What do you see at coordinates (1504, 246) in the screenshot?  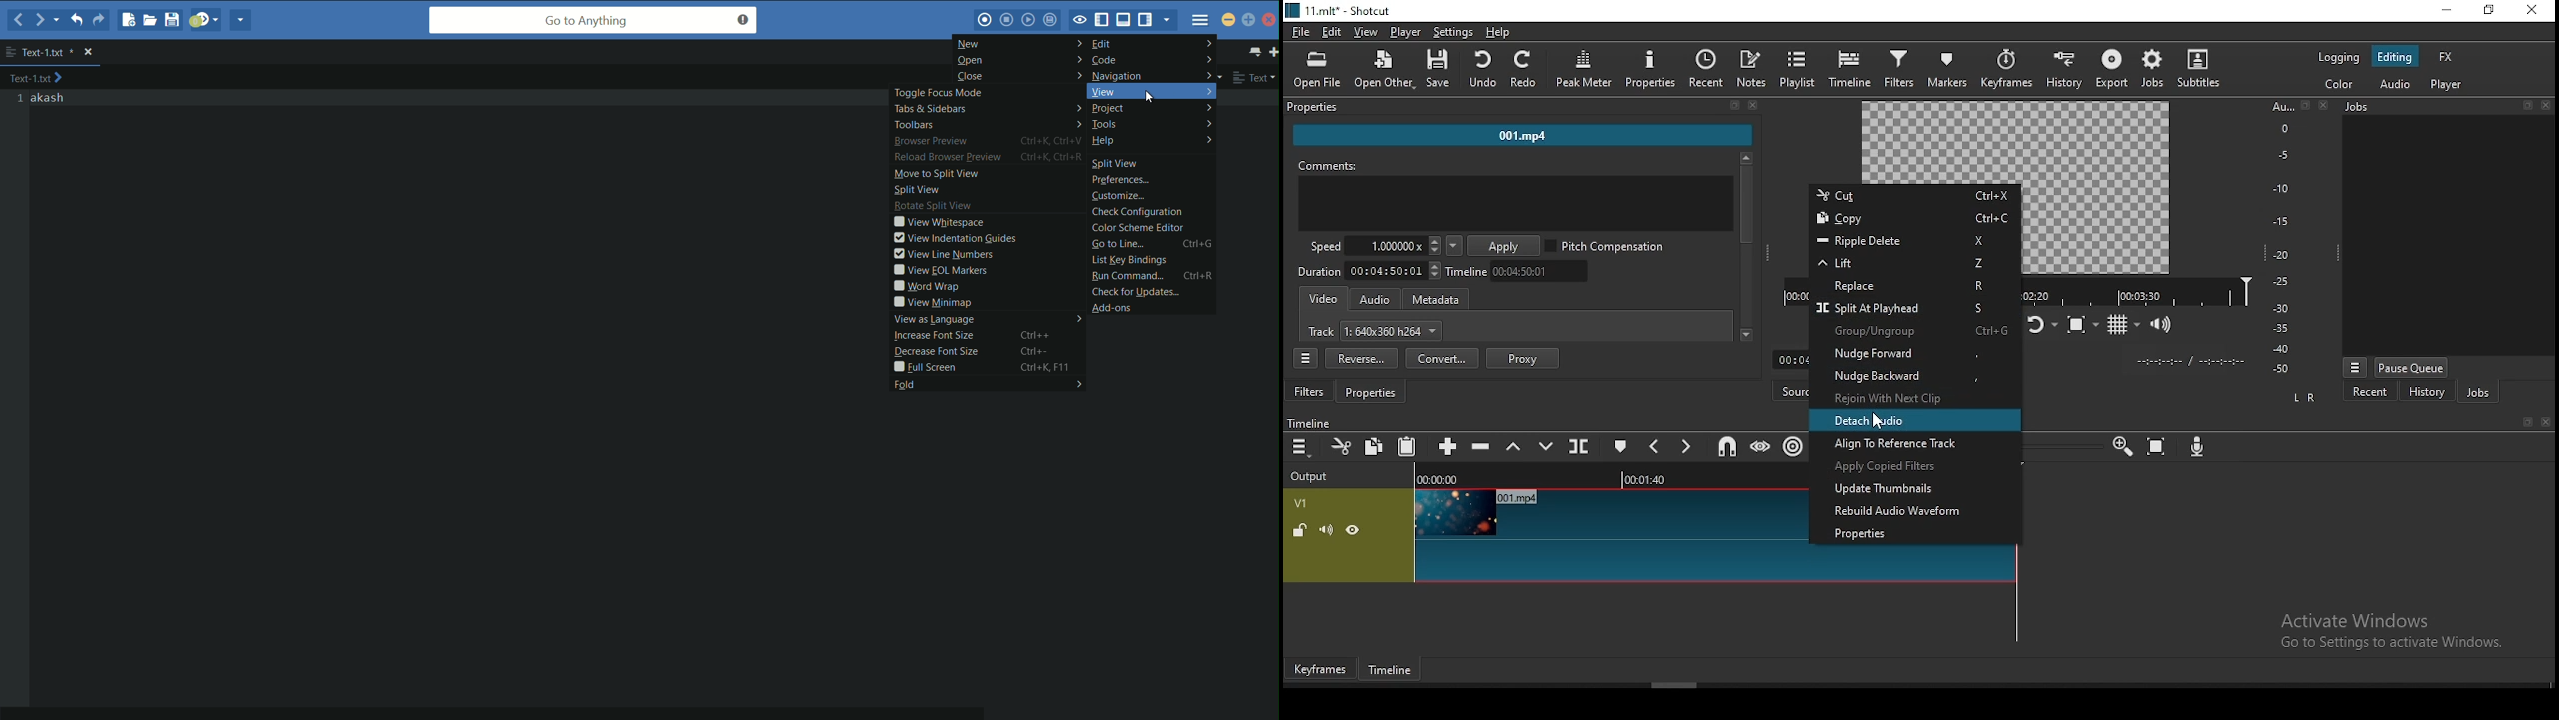 I see `apply` at bounding box center [1504, 246].